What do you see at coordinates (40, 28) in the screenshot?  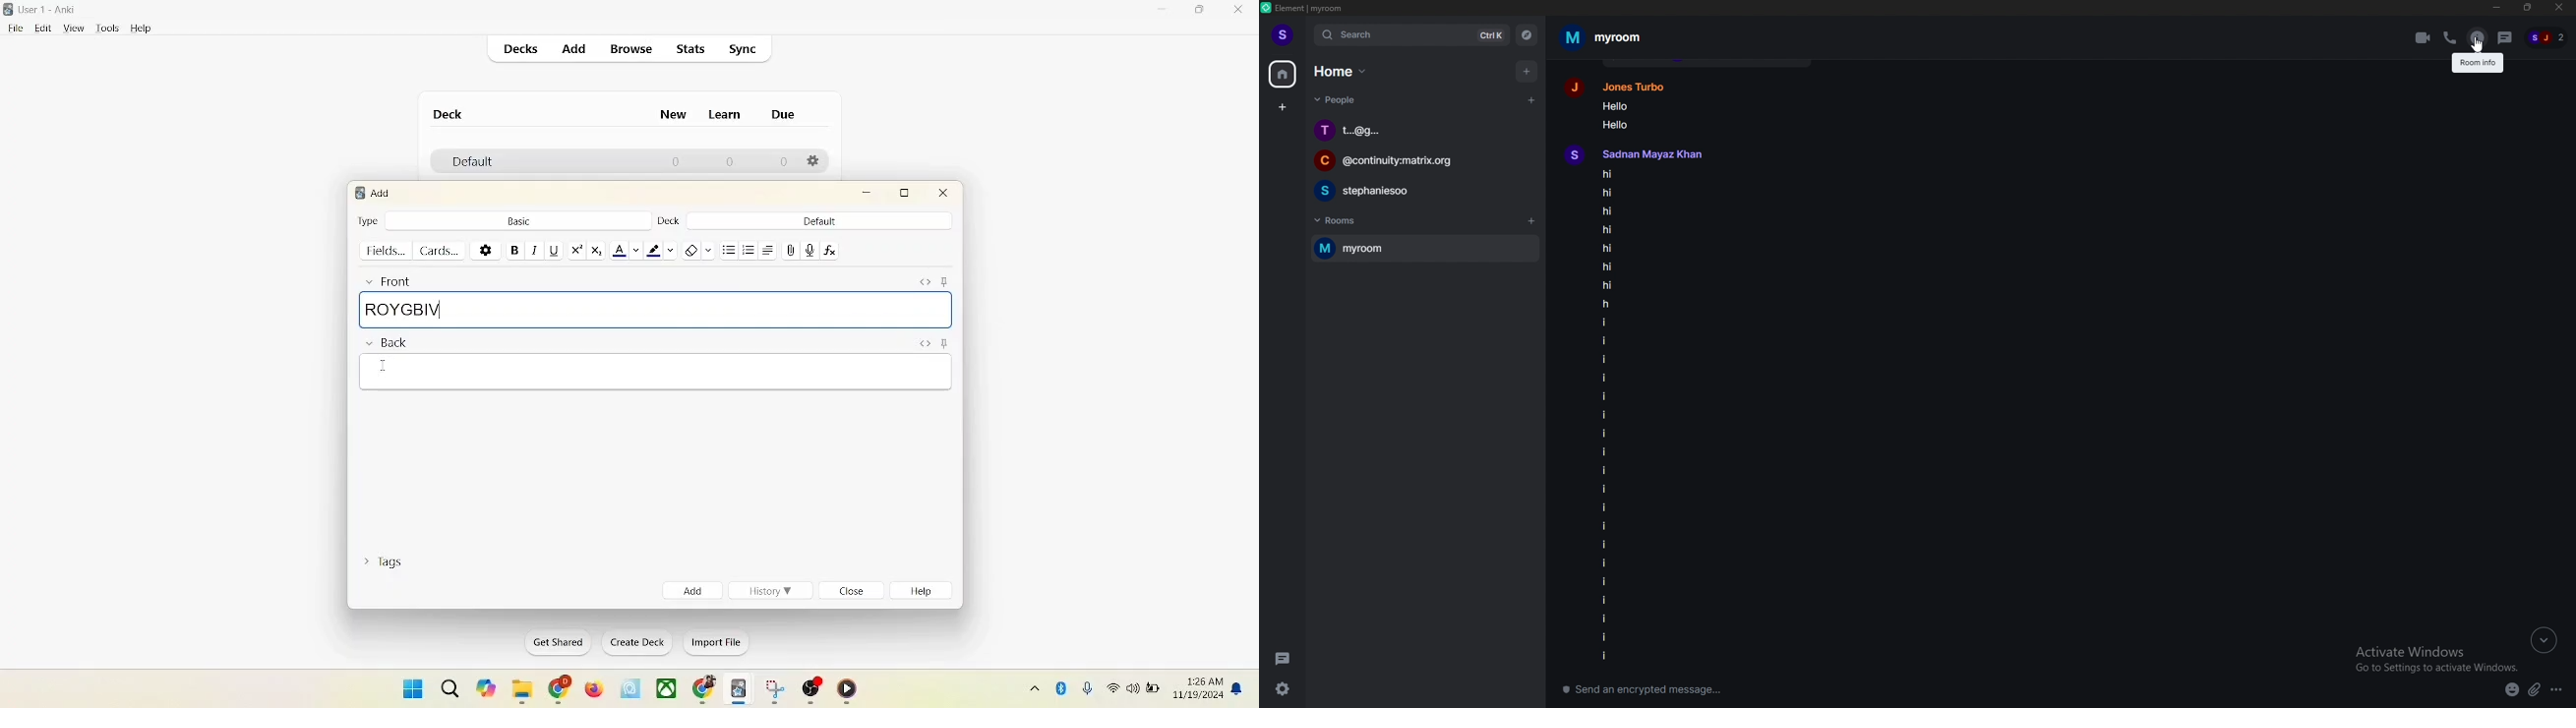 I see `edit` at bounding box center [40, 28].